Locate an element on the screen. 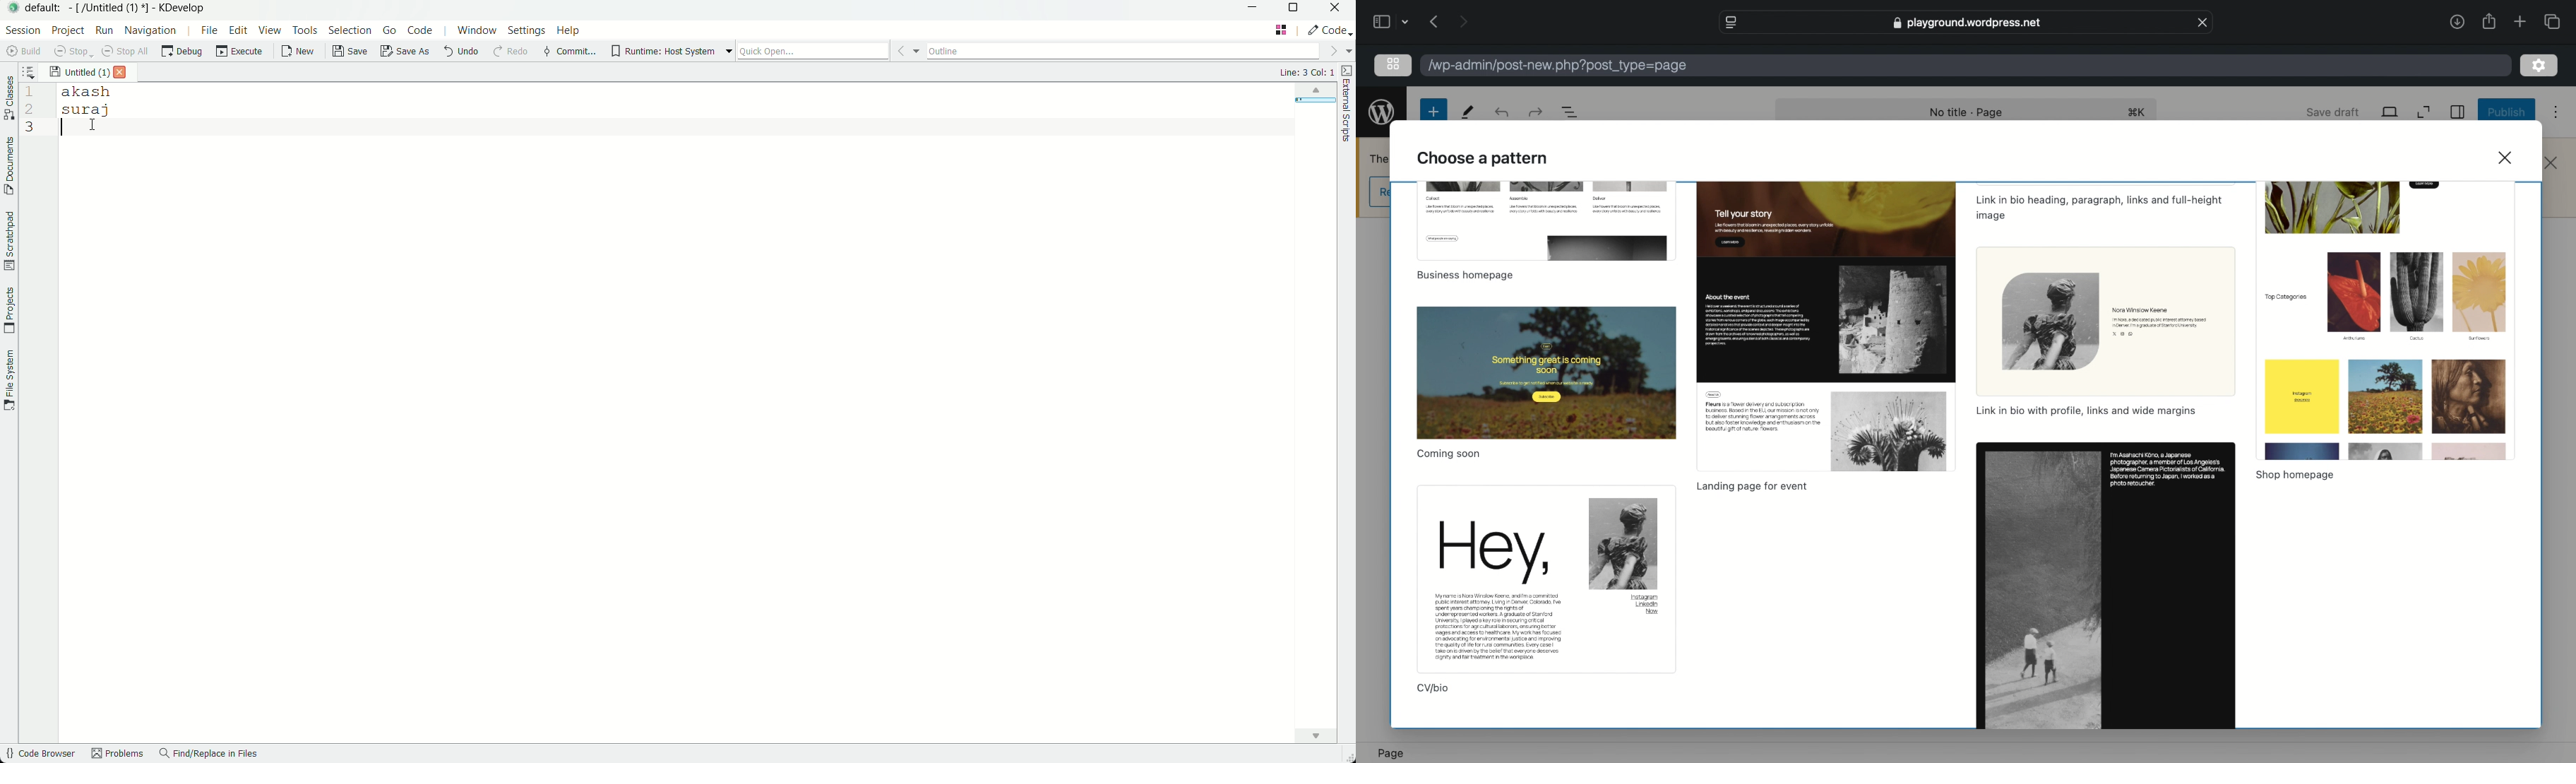  link in bio, heading, paragraph, links and full-height image is located at coordinates (2099, 210).